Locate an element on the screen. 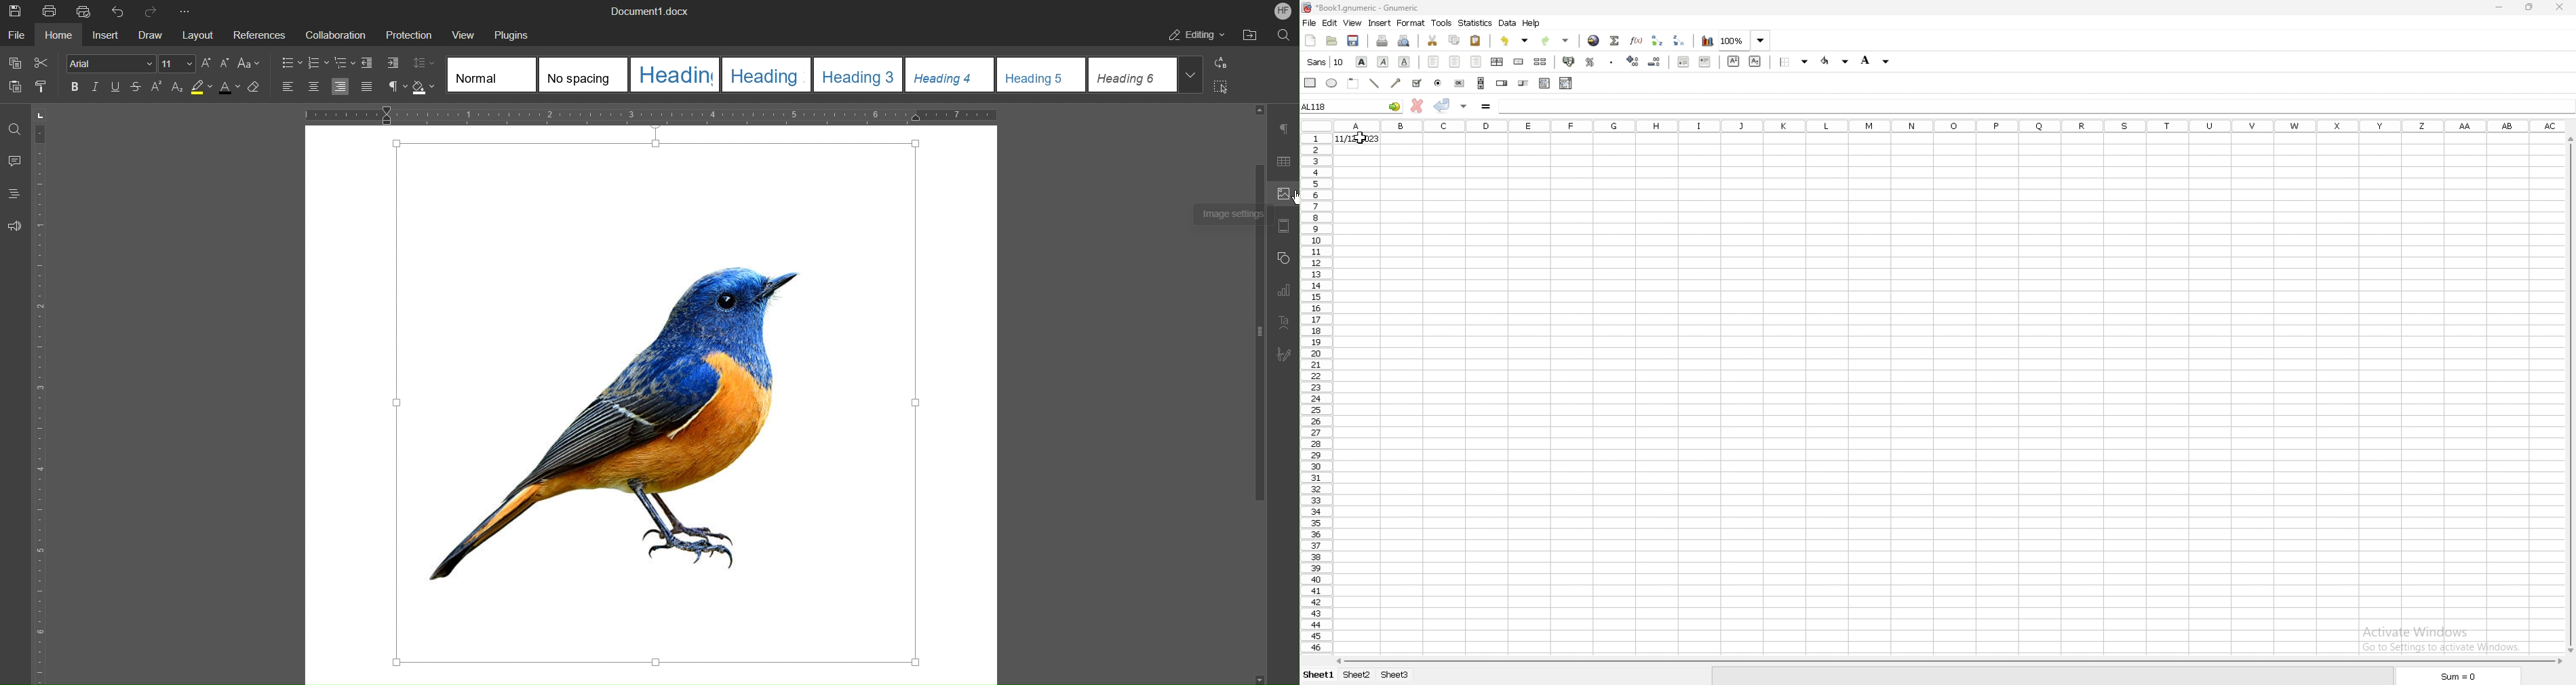 This screenshot has width=2576, height=700. Insert is located at coordinates (106, 33).